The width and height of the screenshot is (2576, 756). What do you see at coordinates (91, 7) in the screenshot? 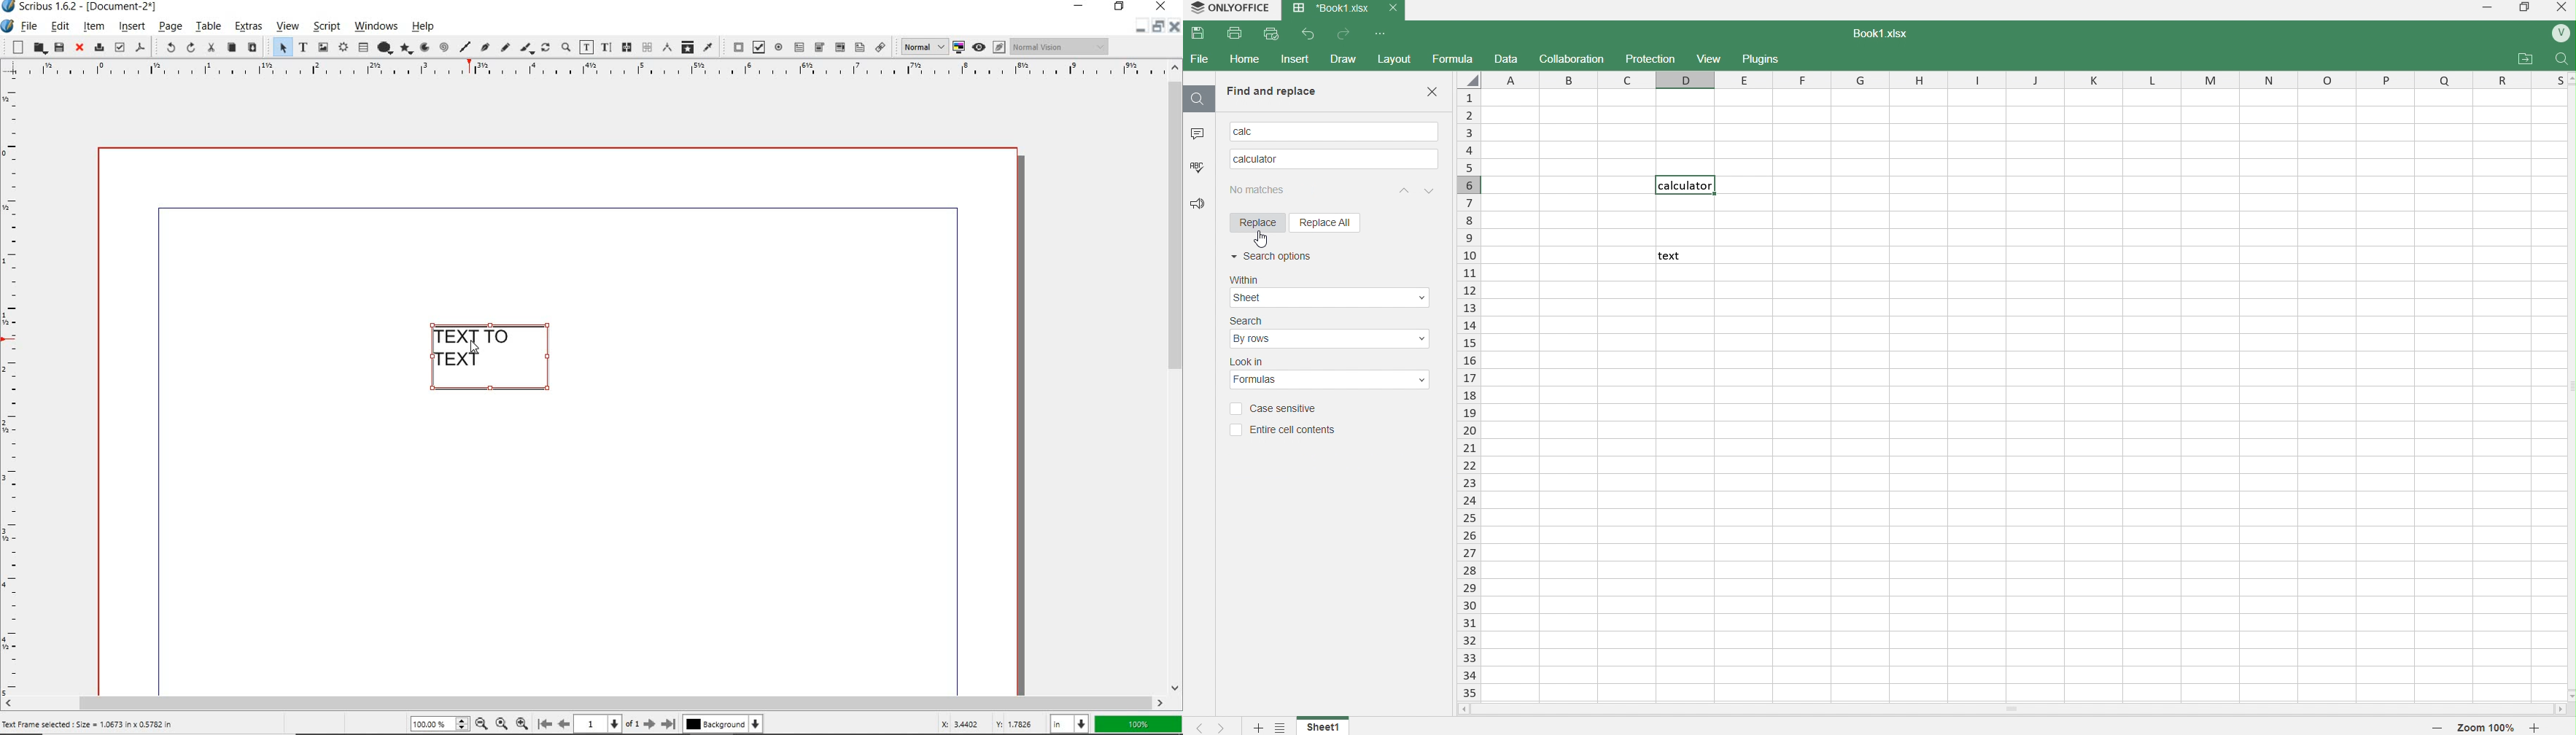
I see `system name` at bounding box center [91, 7].